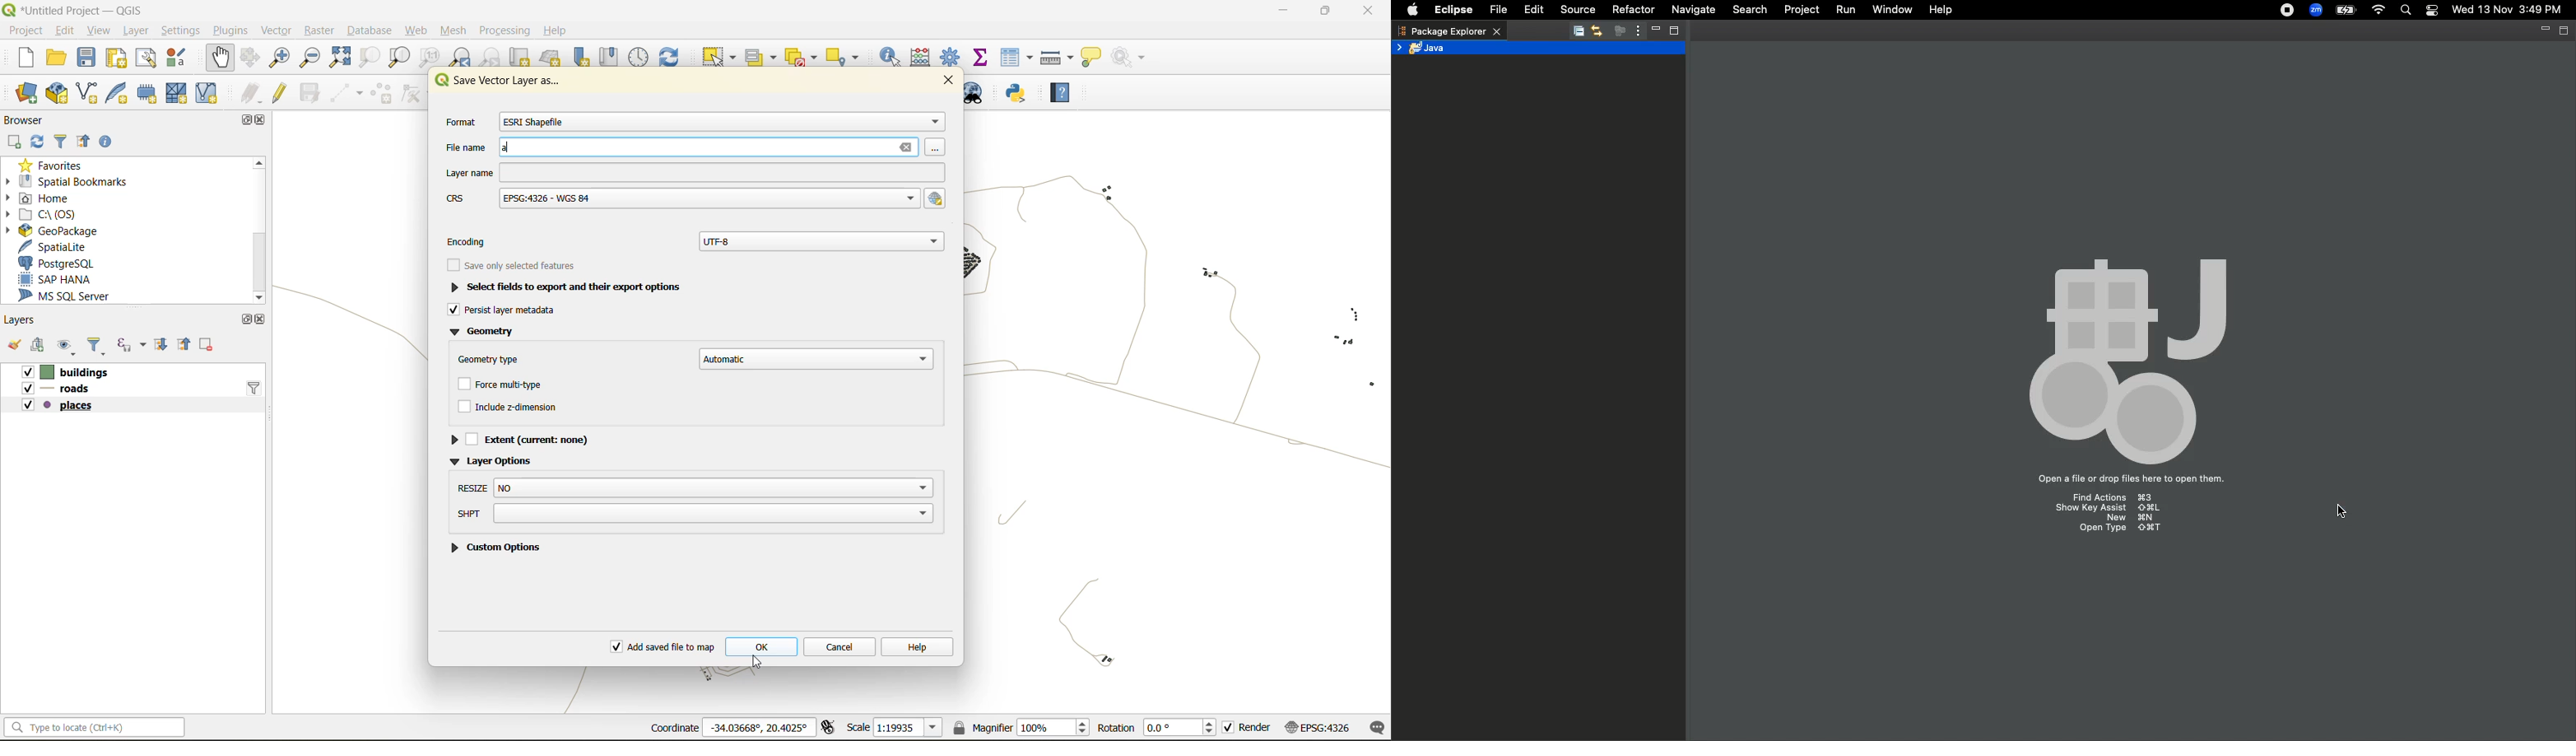 This screenshot has height=756, width=2576. I want to click on open datasource manager, so click(22, 94).